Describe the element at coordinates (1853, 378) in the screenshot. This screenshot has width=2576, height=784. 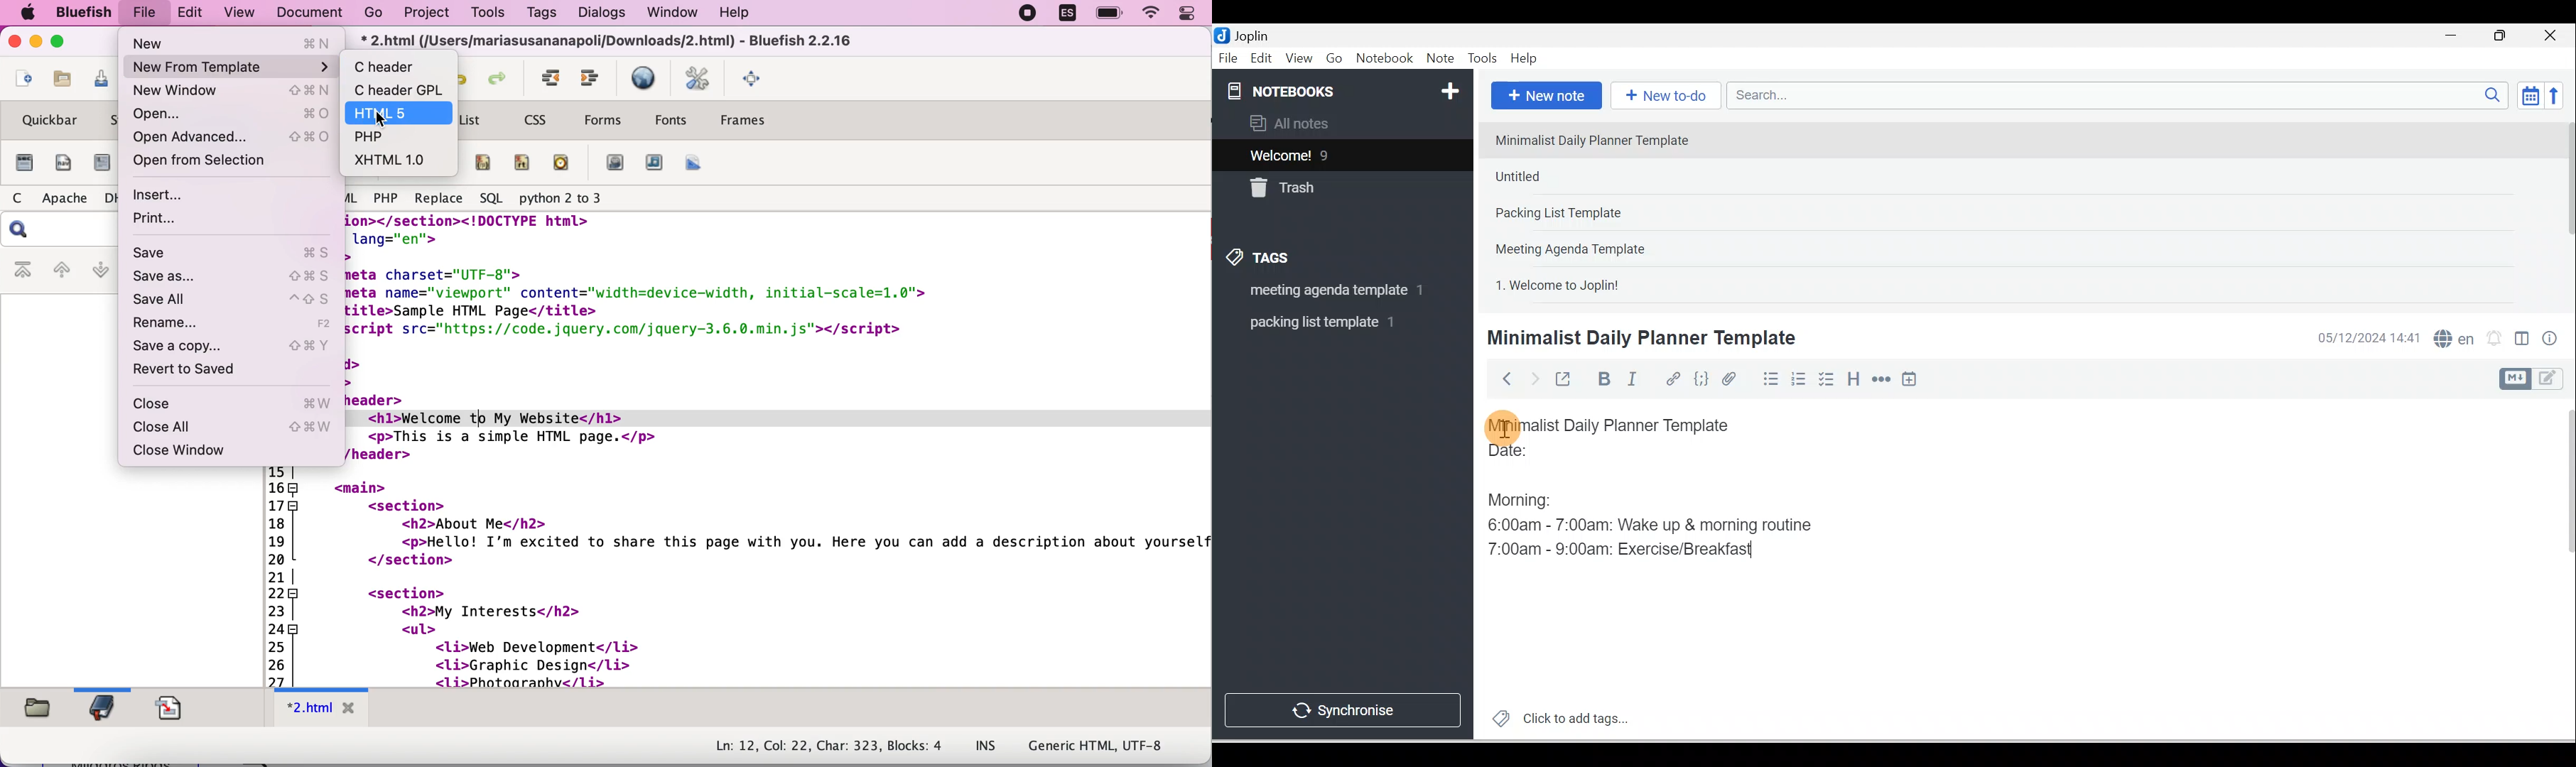
I see `Heading` at that location.